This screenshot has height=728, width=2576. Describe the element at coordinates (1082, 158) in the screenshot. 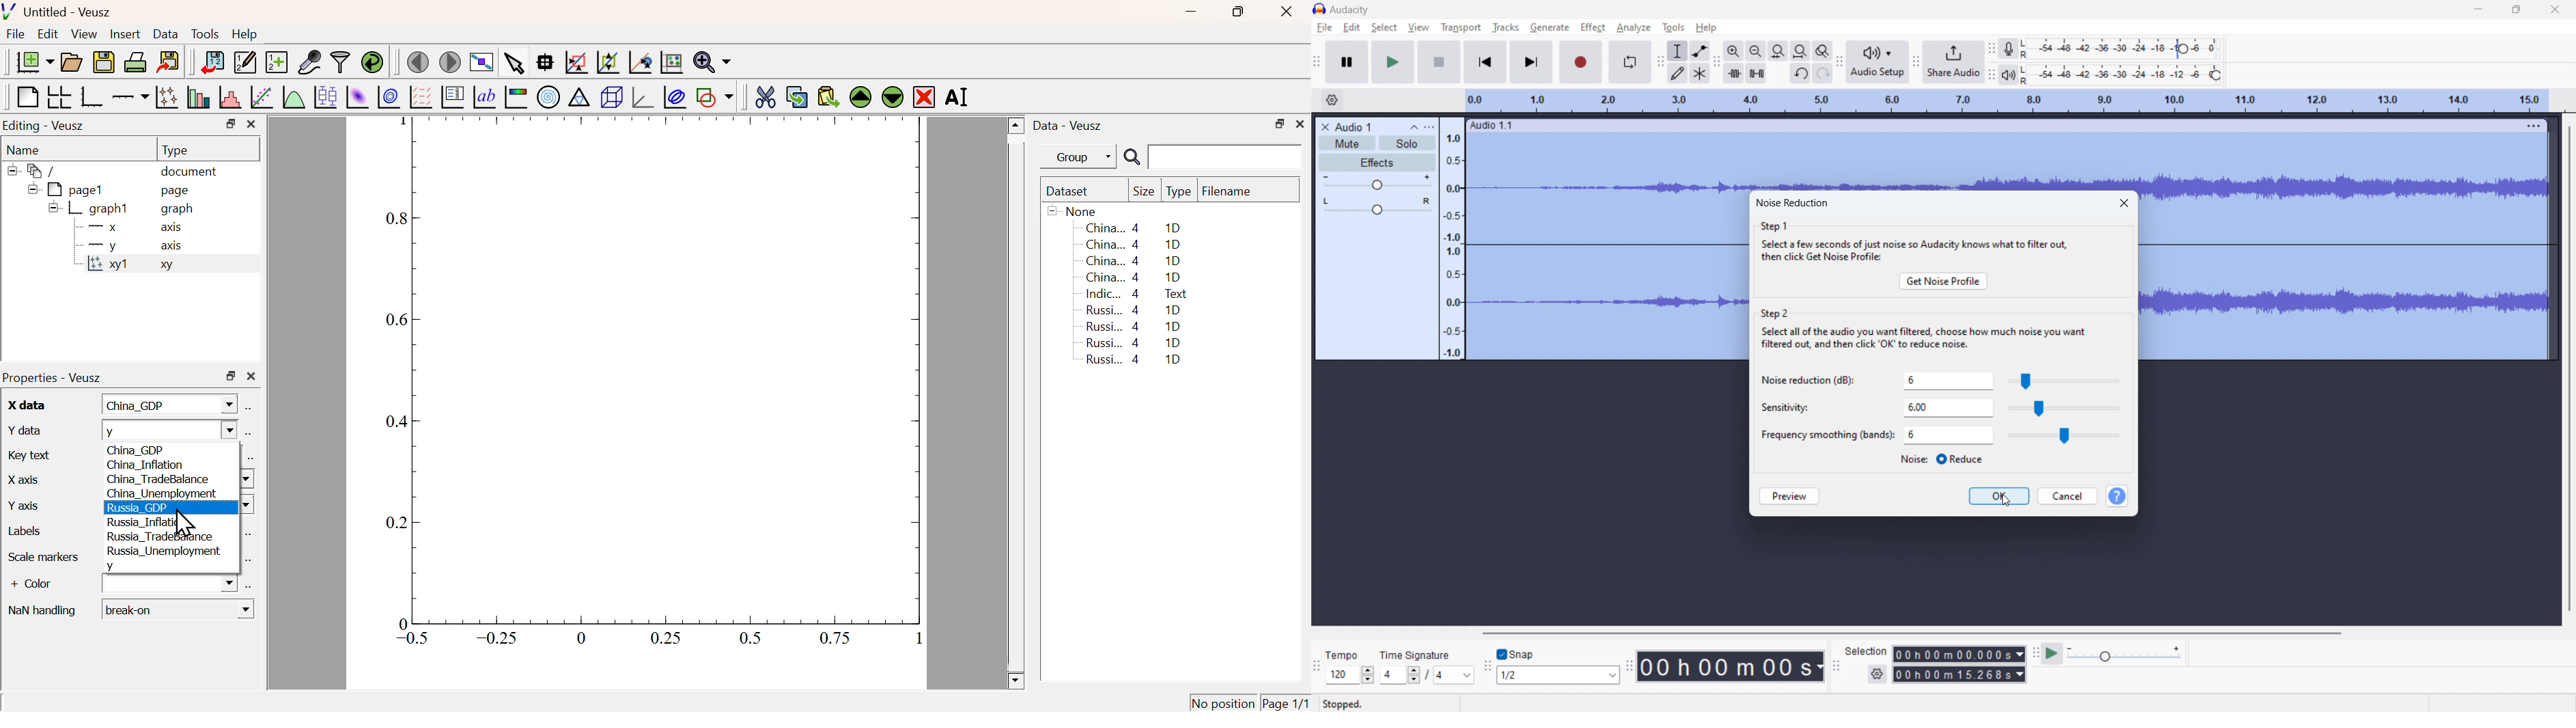

I see `Group` at that location.